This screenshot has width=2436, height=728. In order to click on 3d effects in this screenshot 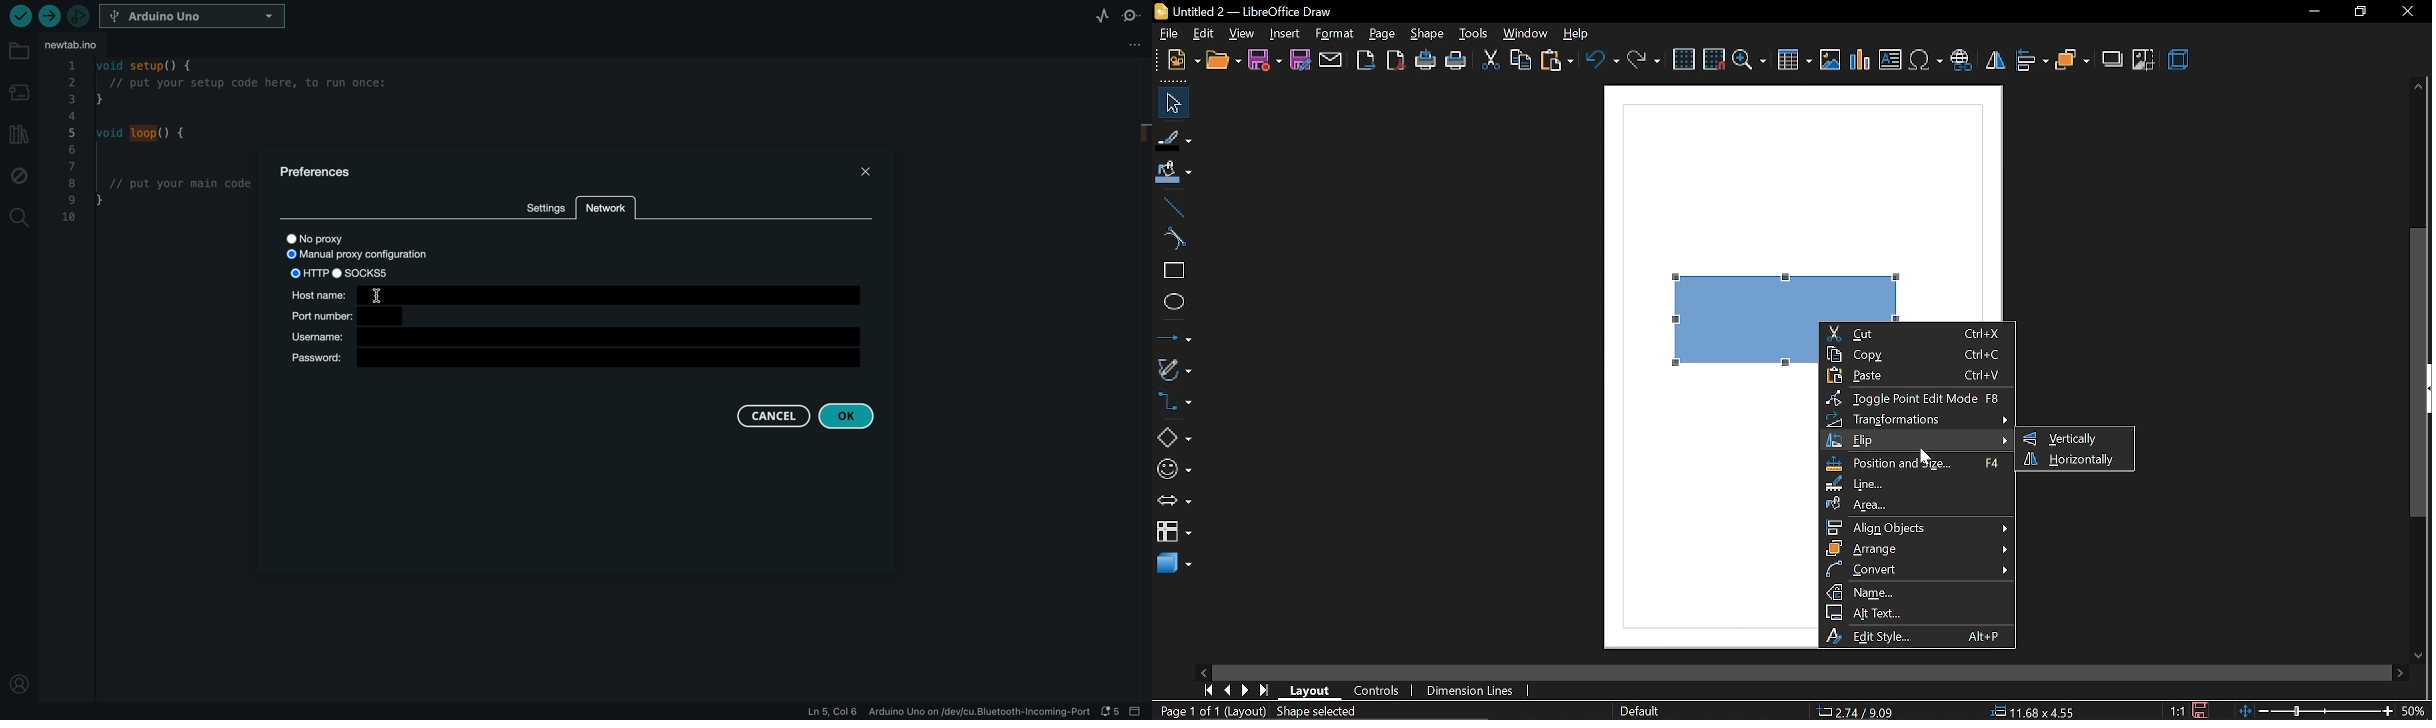, I will do `click(2182, 62)`.